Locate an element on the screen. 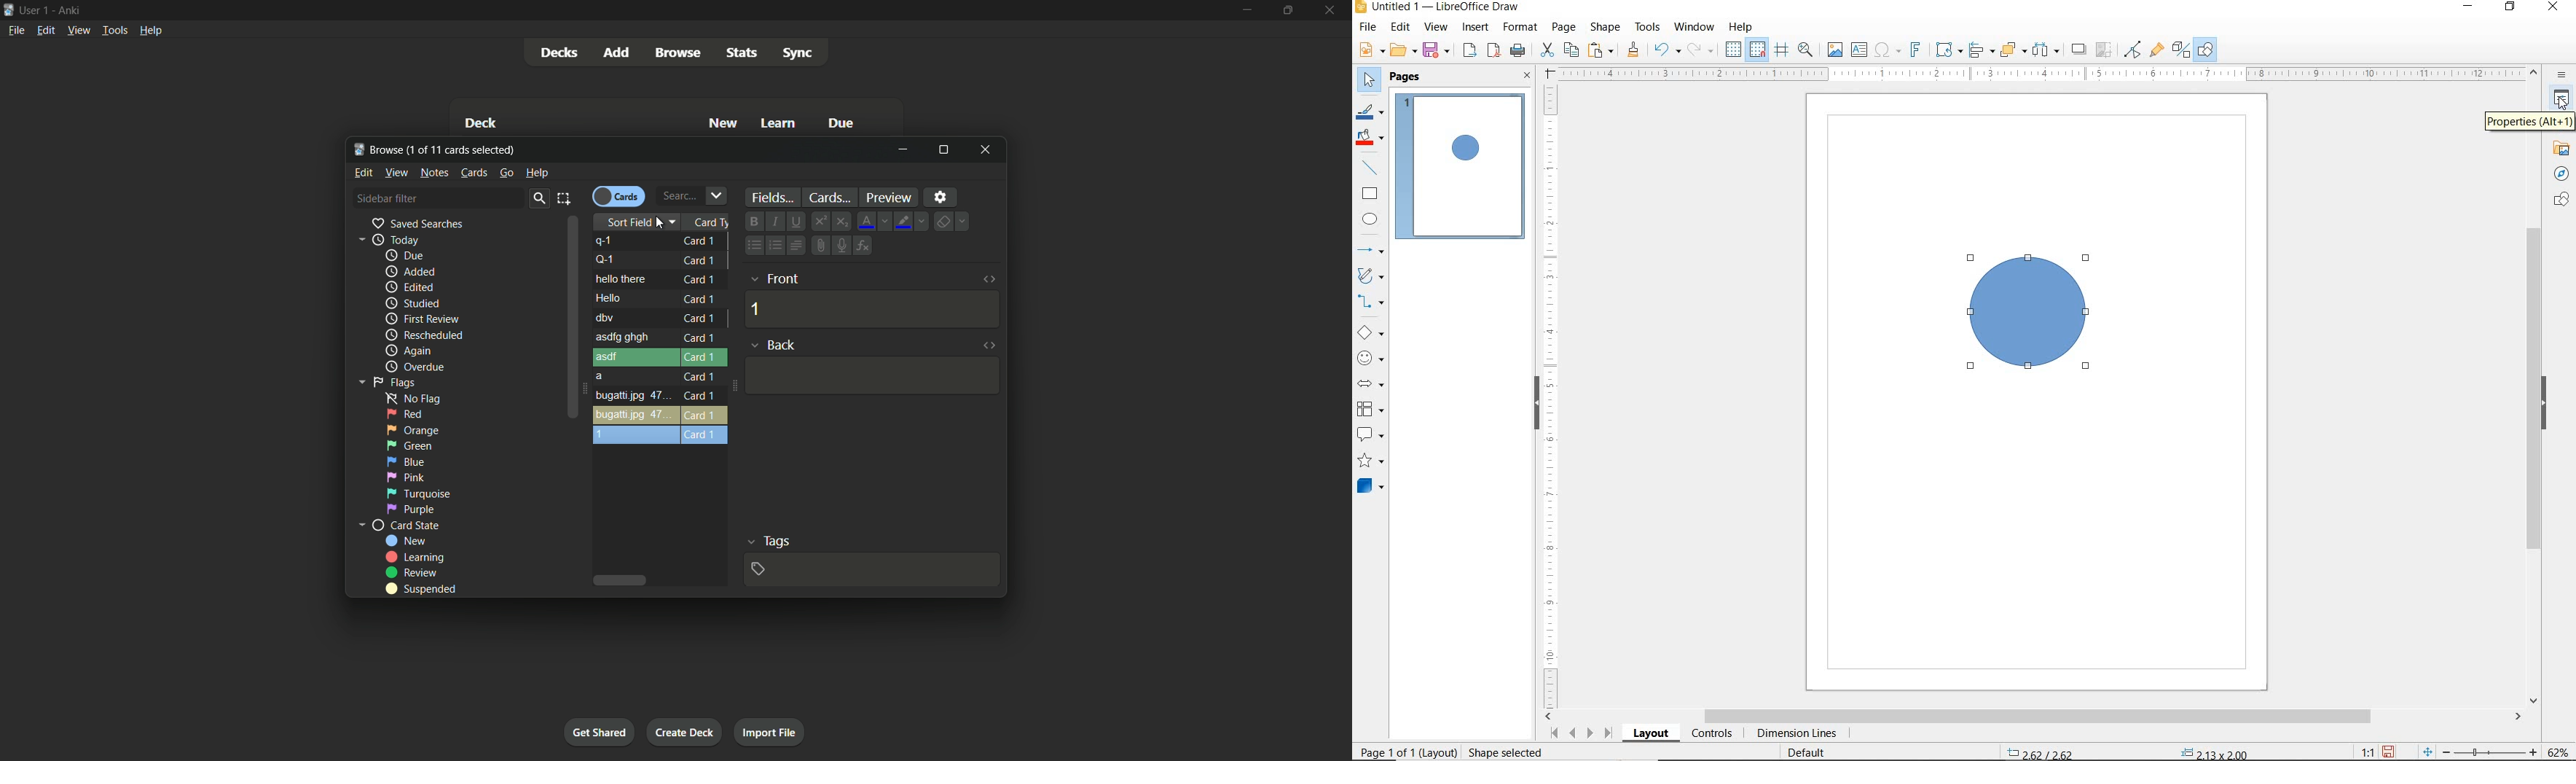 The height and width of the screenshot is (784, 2576). LAYOUT is located at coordinates (1651, 735).